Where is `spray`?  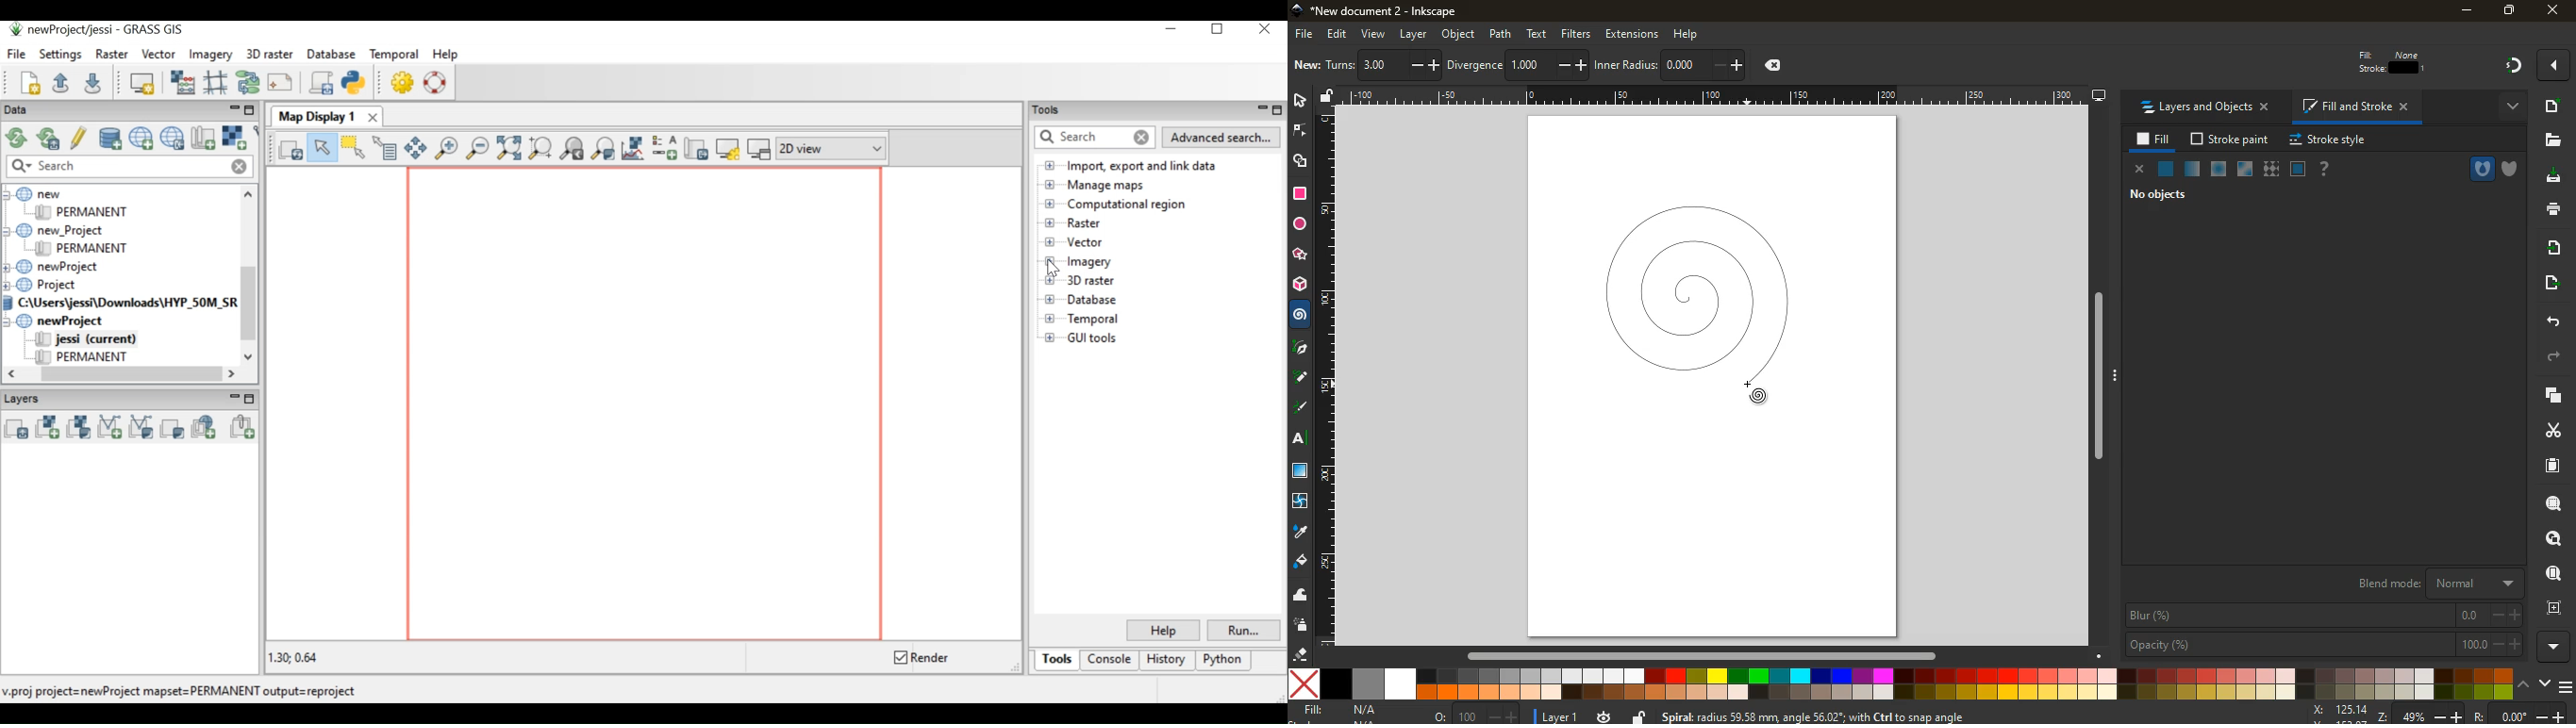 spray is located at coordinates (1300, 627).